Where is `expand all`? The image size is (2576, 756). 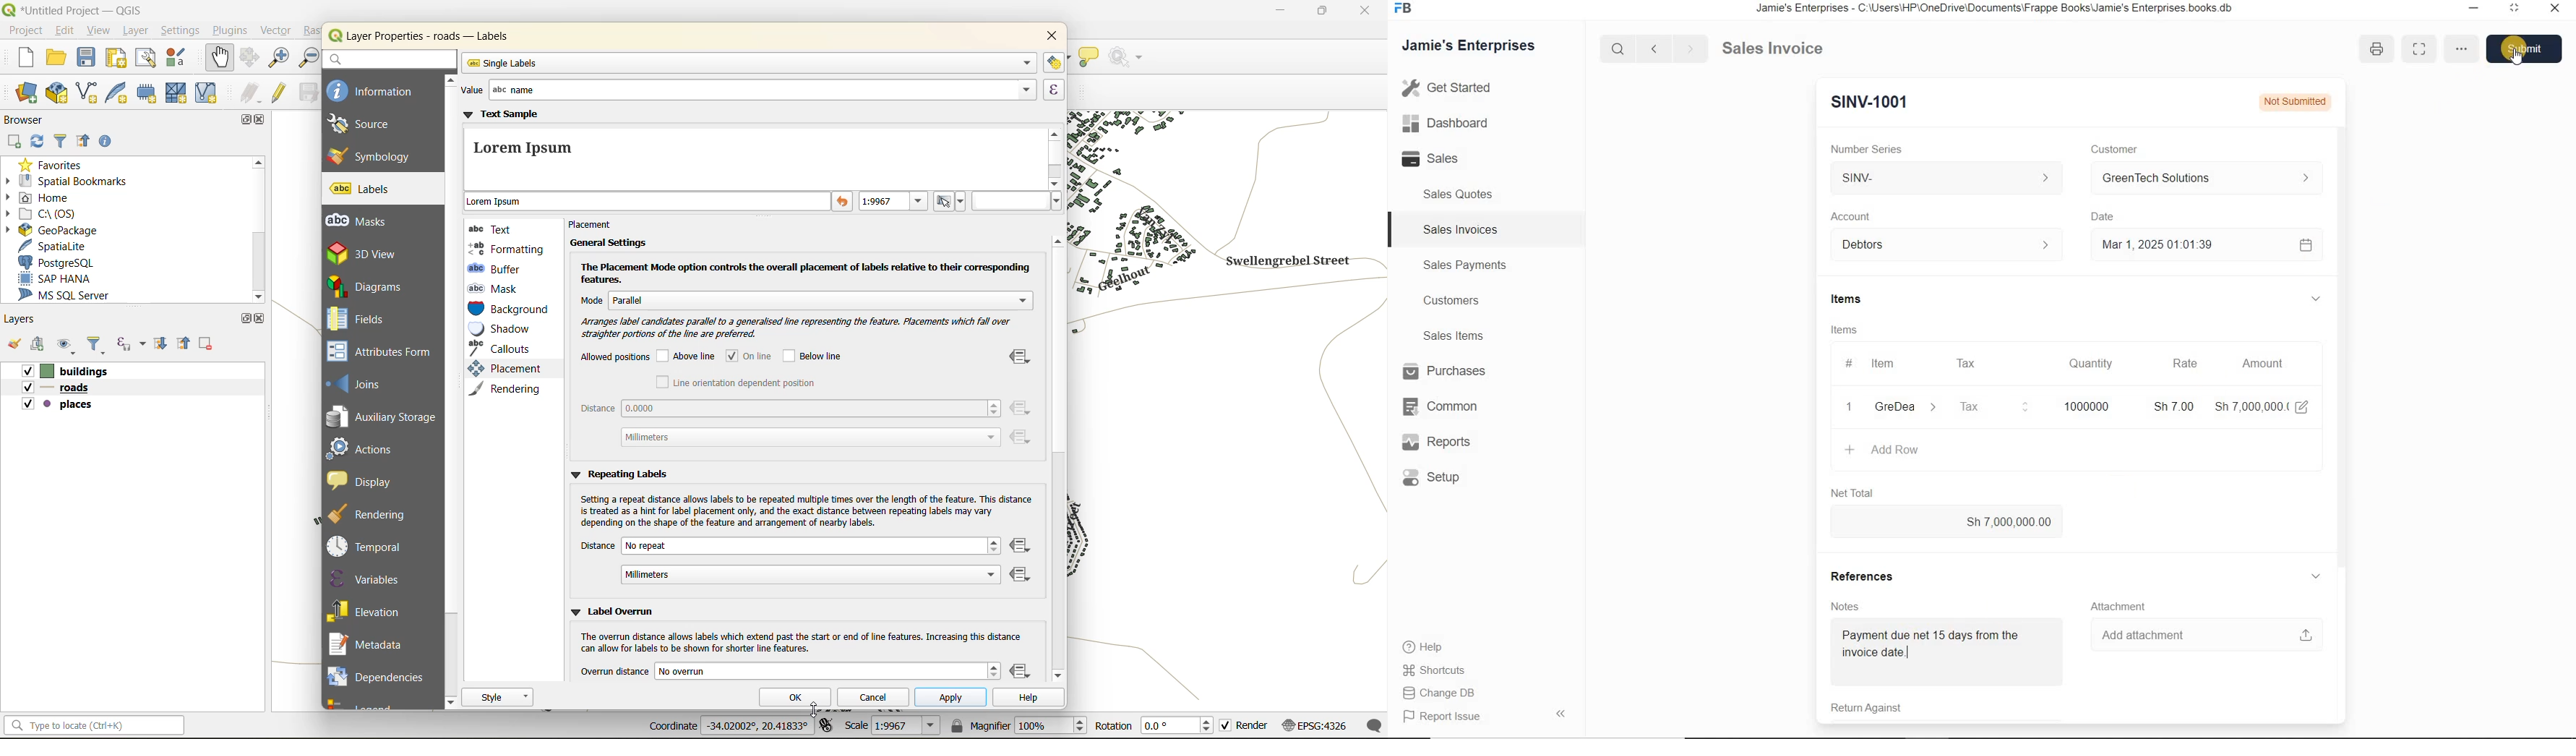
expand all is located at coordinates (157, 346).